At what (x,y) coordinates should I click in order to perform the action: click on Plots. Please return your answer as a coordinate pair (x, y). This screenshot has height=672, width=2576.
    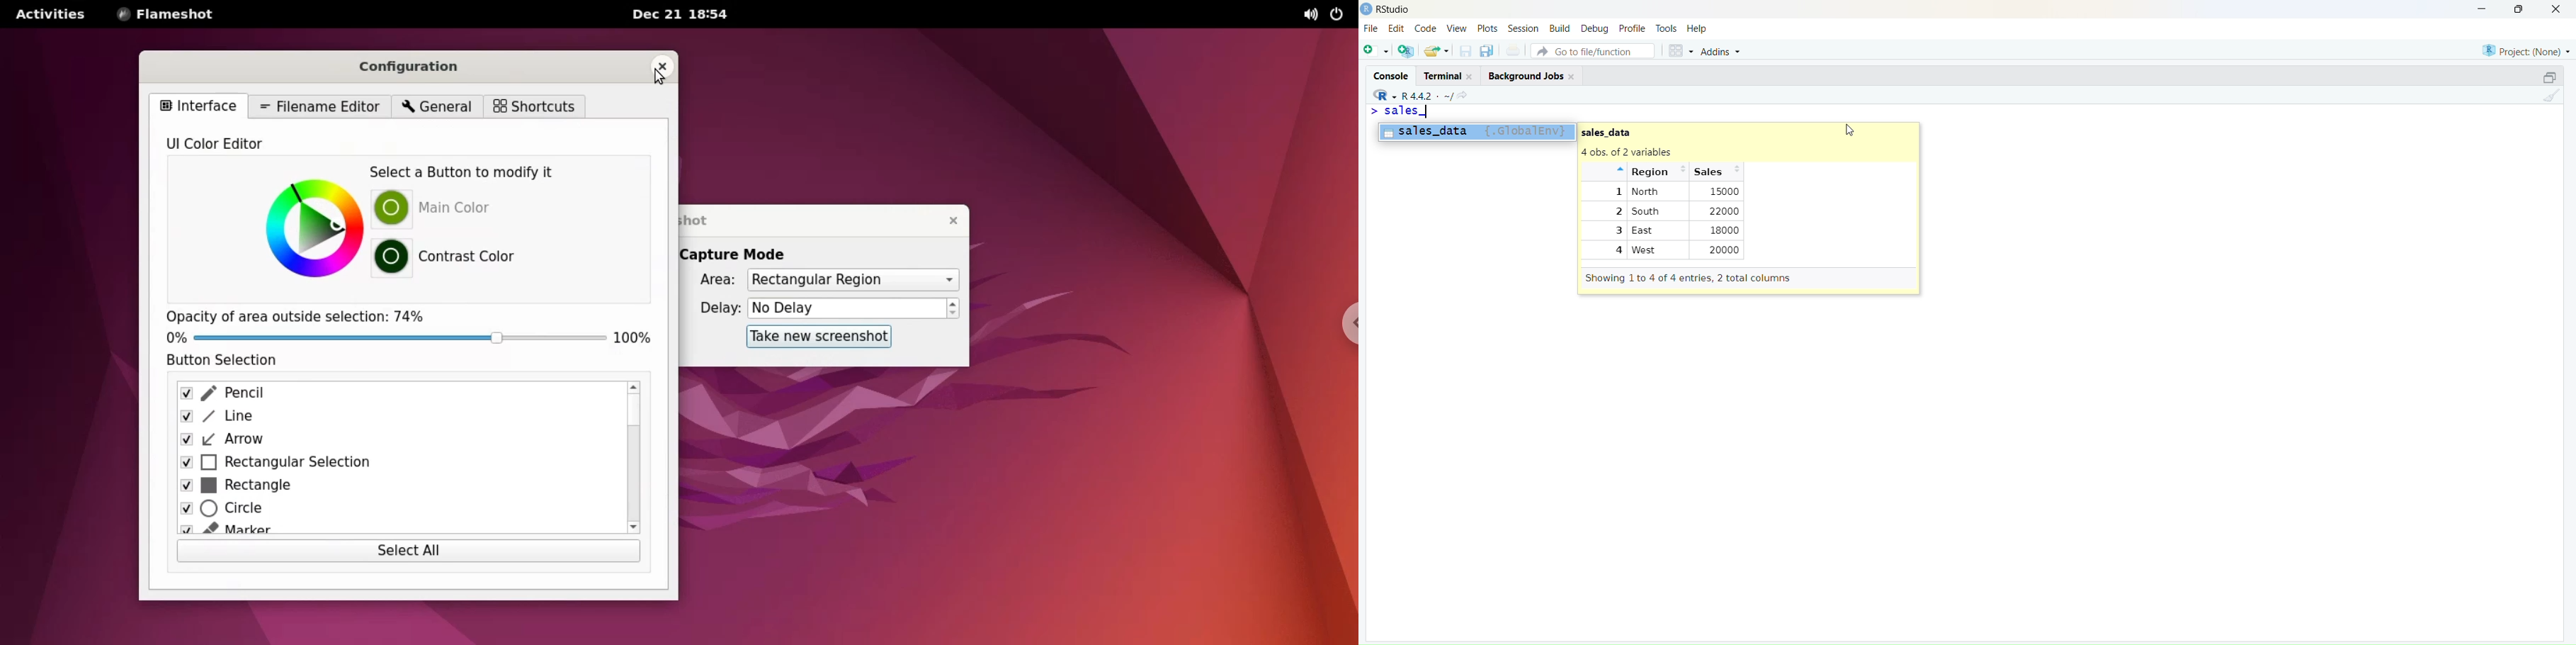
    Looking at the image, I should click on (1487, 27).